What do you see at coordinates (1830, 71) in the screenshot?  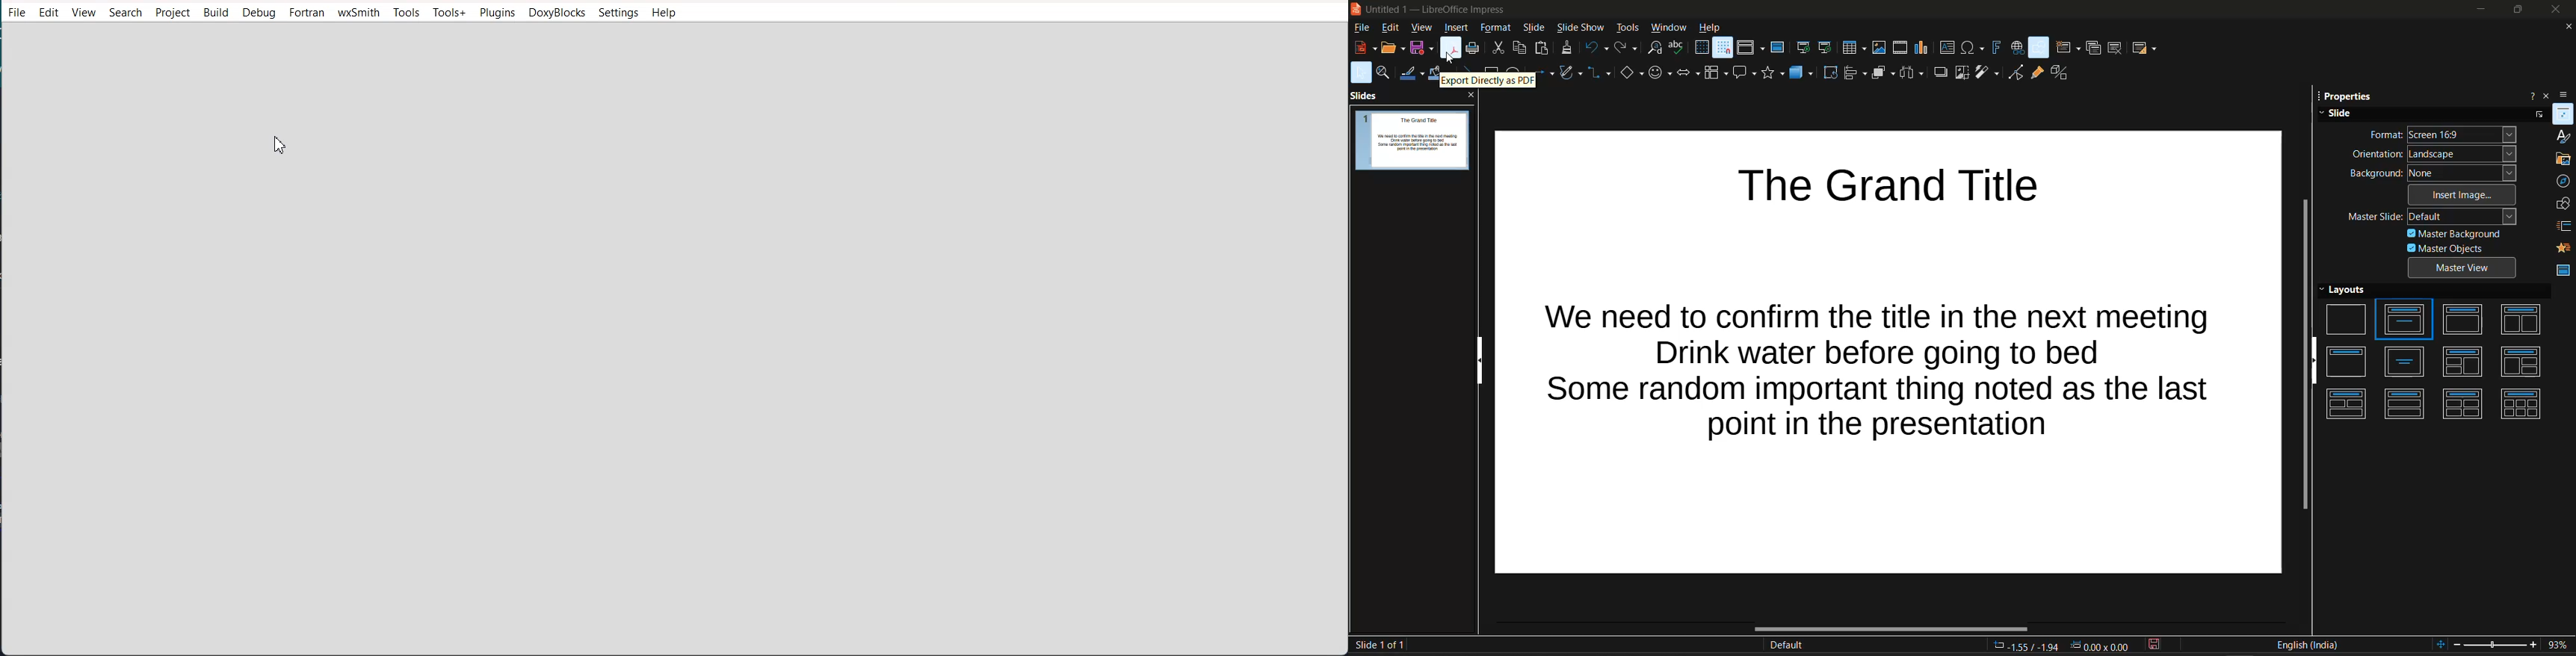 I see `rotate` at bounding box center [1830, 71].